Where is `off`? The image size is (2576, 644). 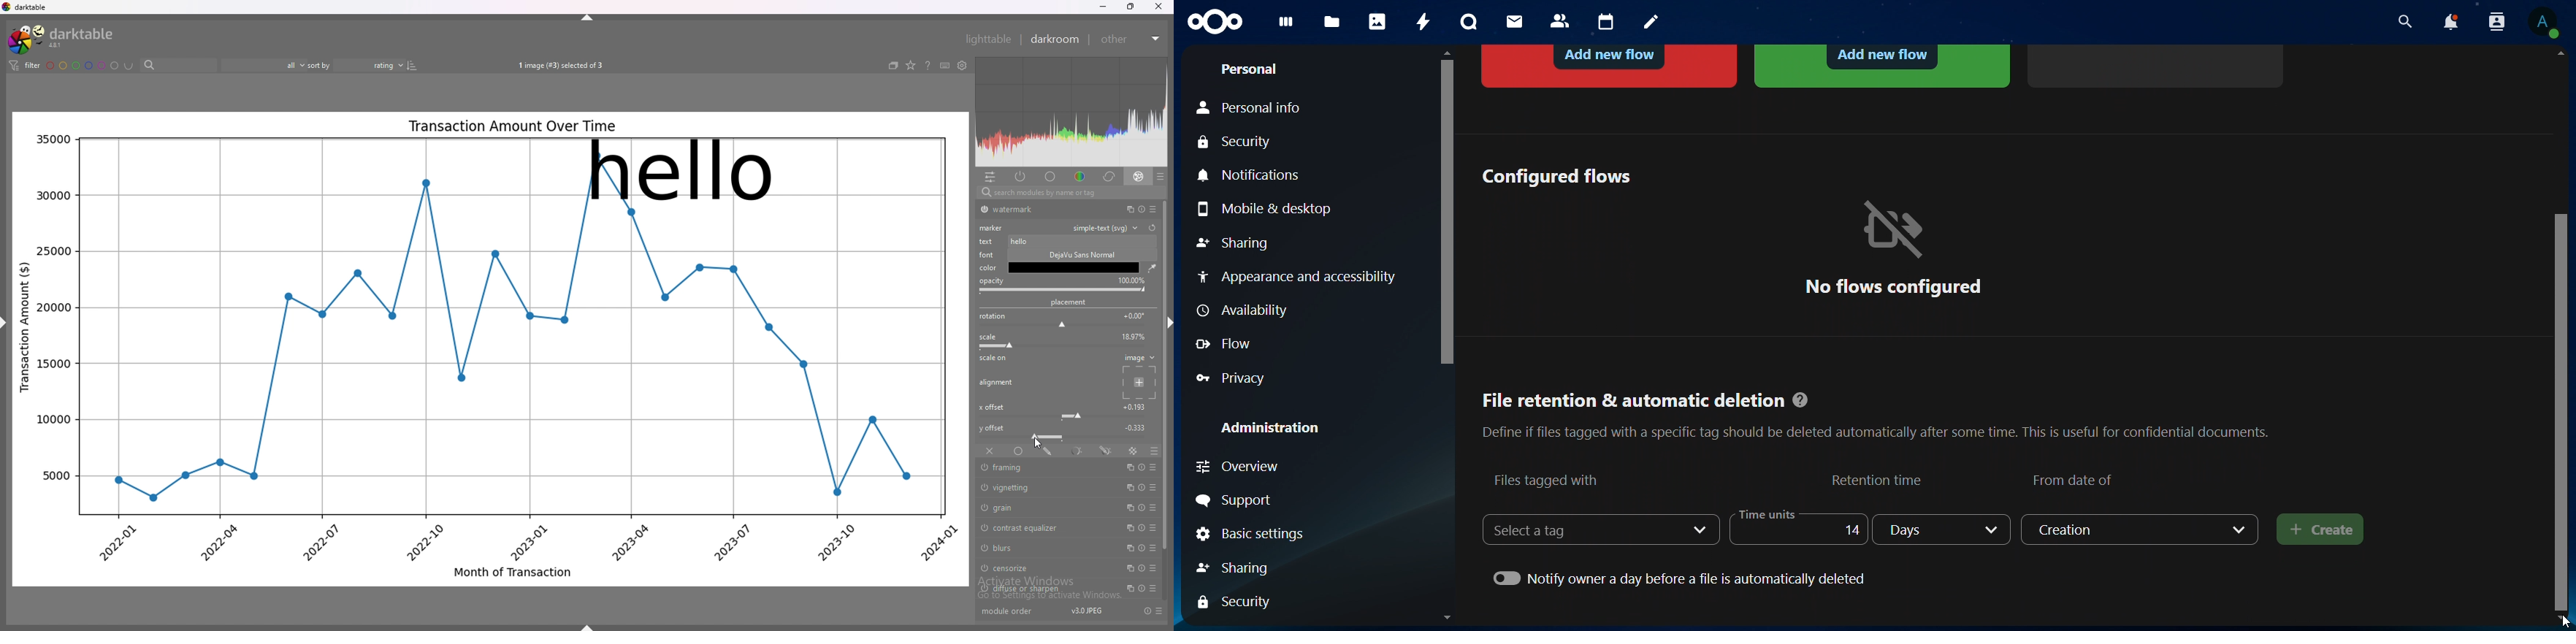
off is located at coordinates (989, 452).